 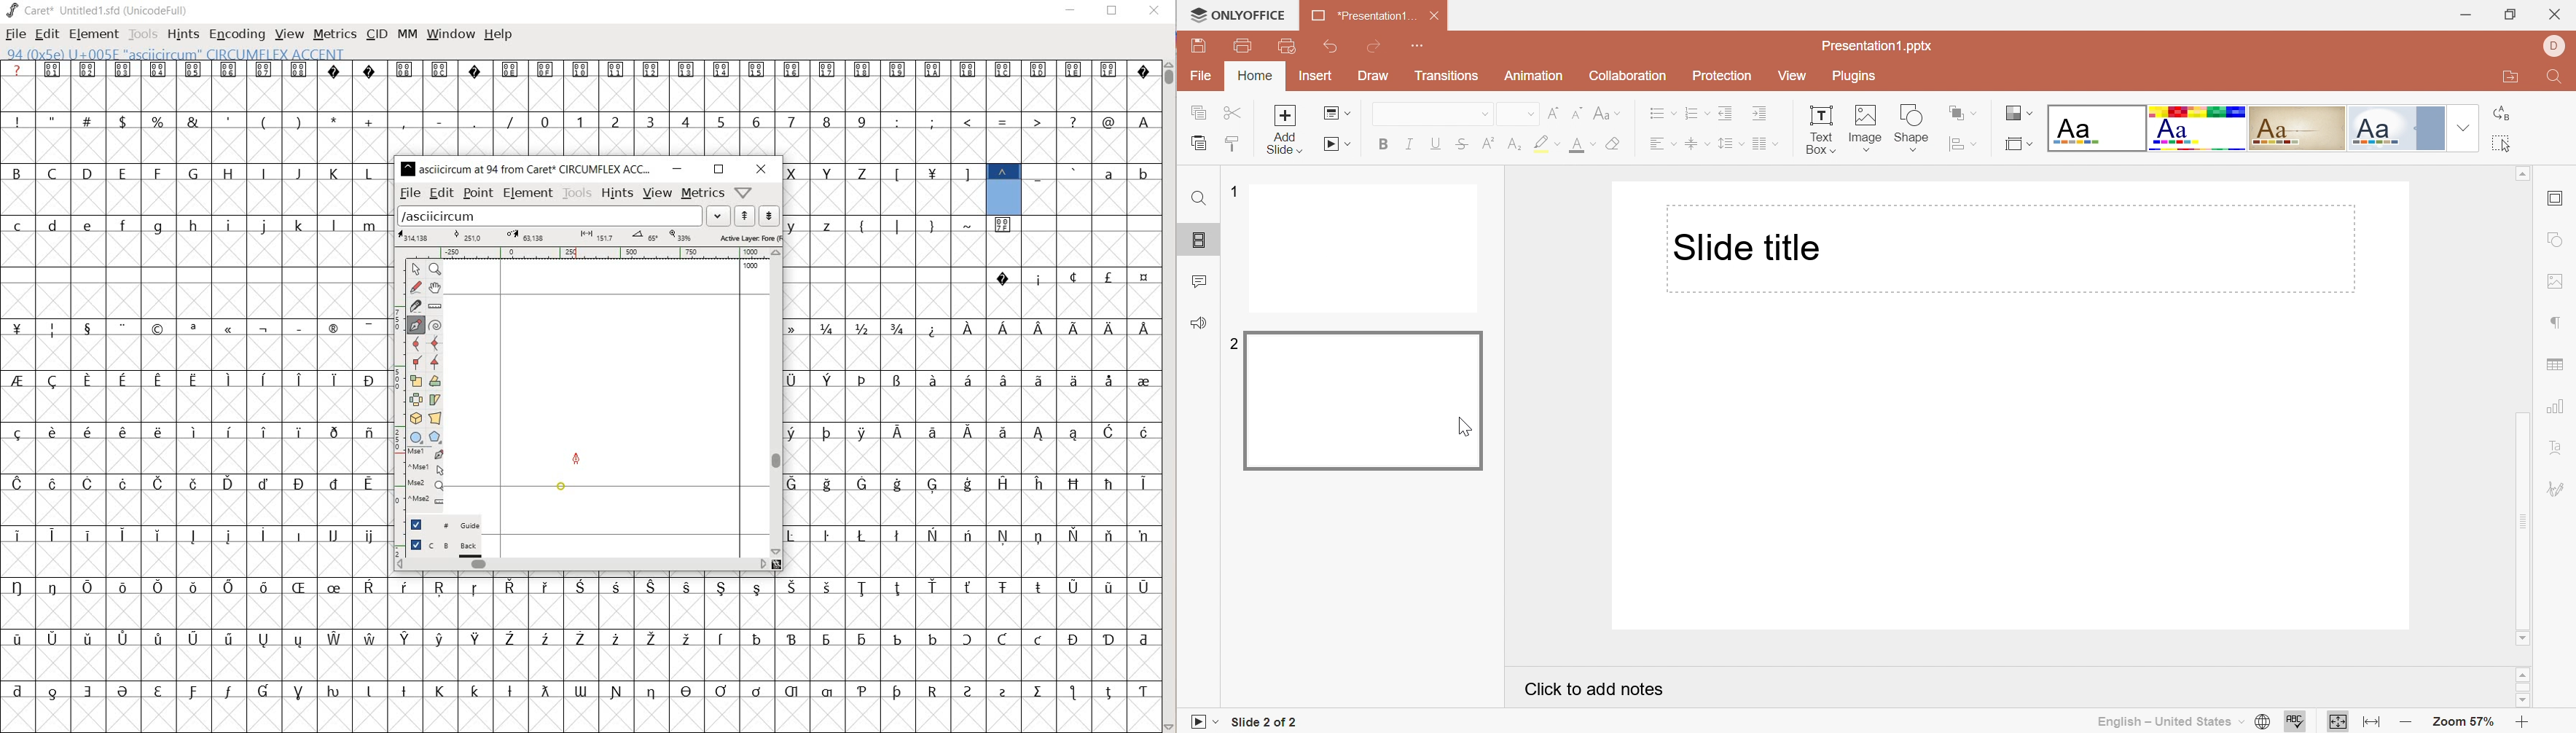 I want to click on Change case, so click(x=1603, y=111).